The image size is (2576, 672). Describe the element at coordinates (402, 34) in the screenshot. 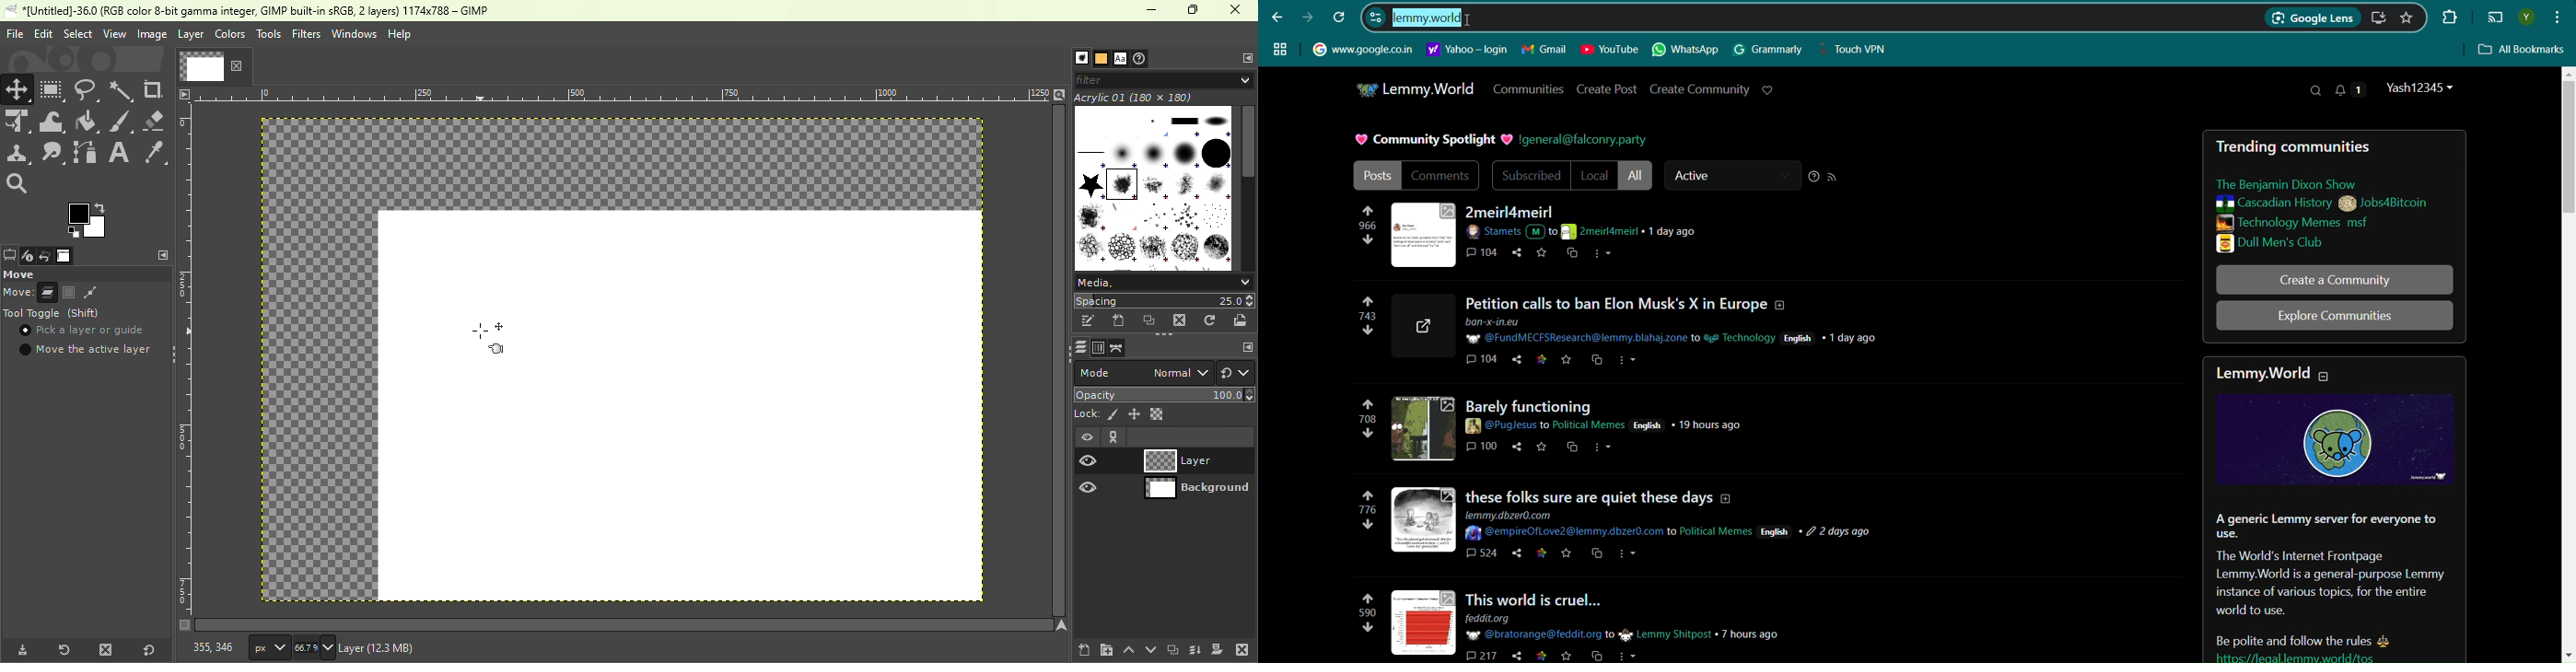

I see `Help` at that location.